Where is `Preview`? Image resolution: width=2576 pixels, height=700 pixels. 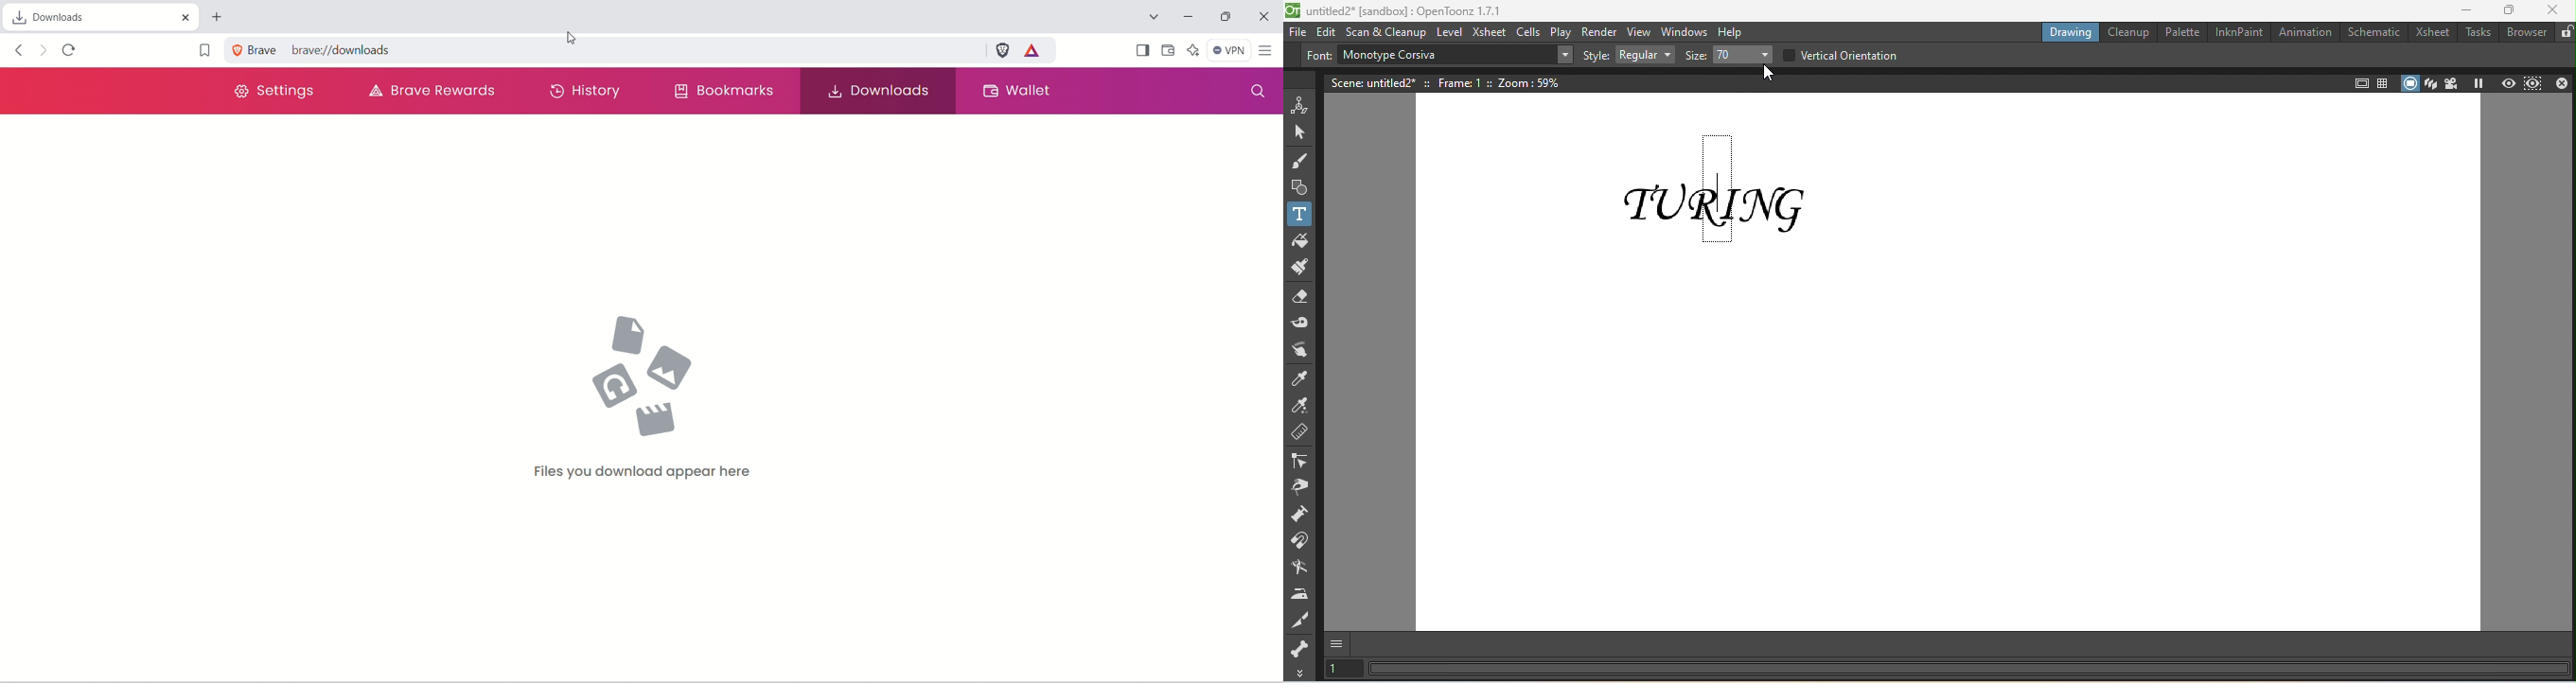
Preview is located at coordinates (2505, 82).